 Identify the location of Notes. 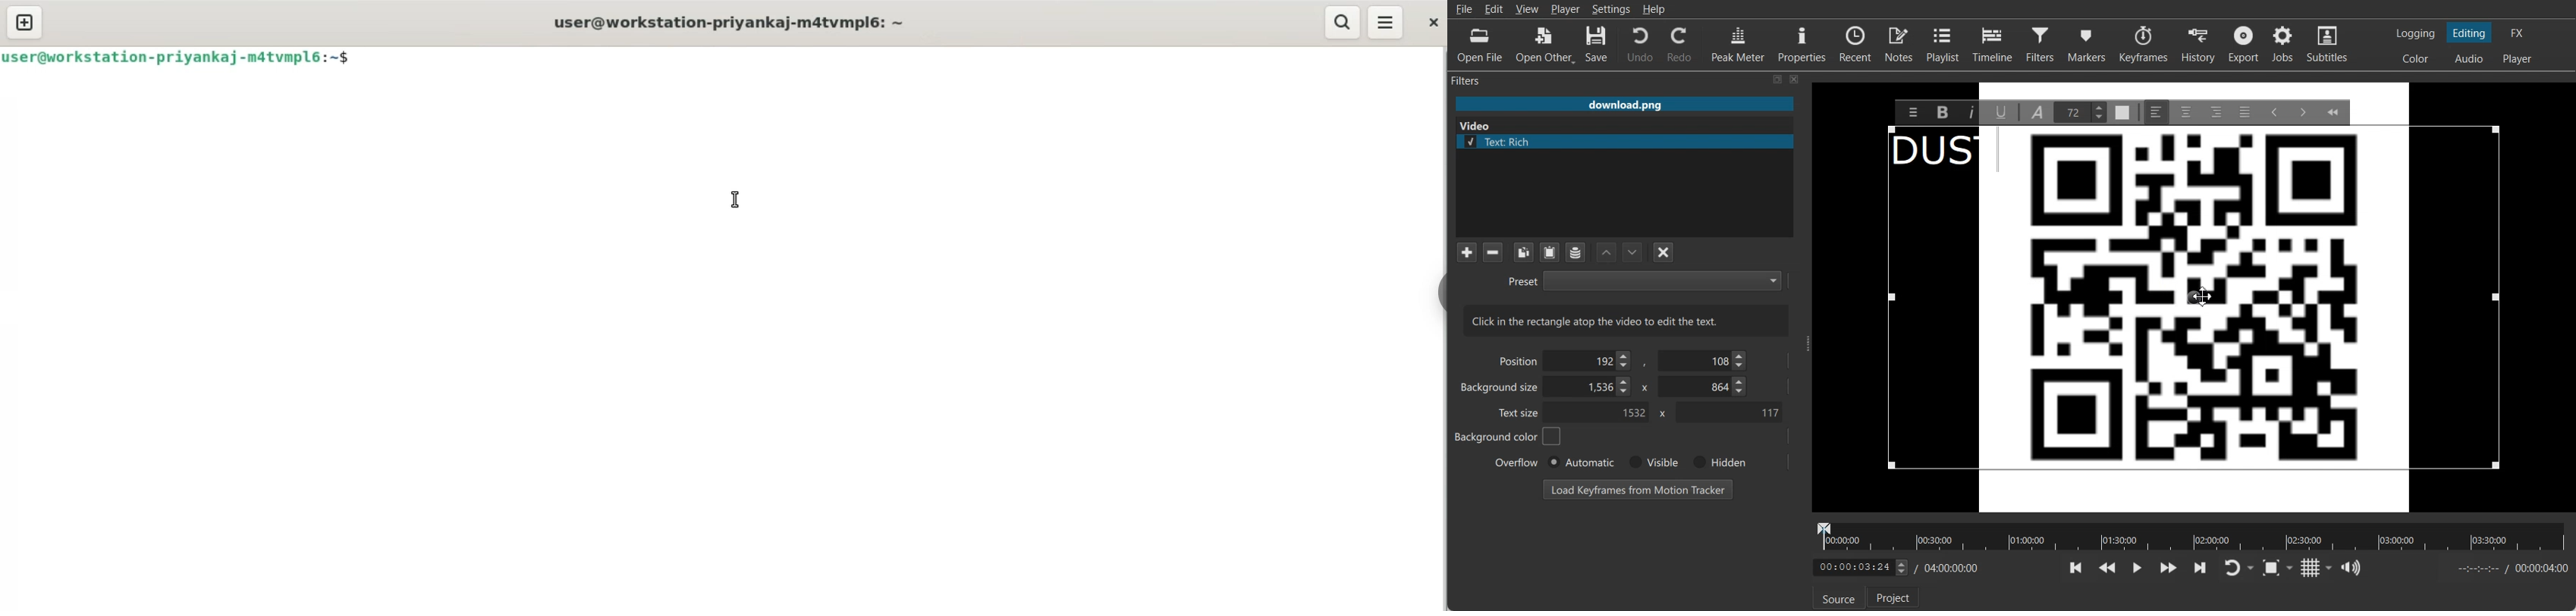
(1900, 43).